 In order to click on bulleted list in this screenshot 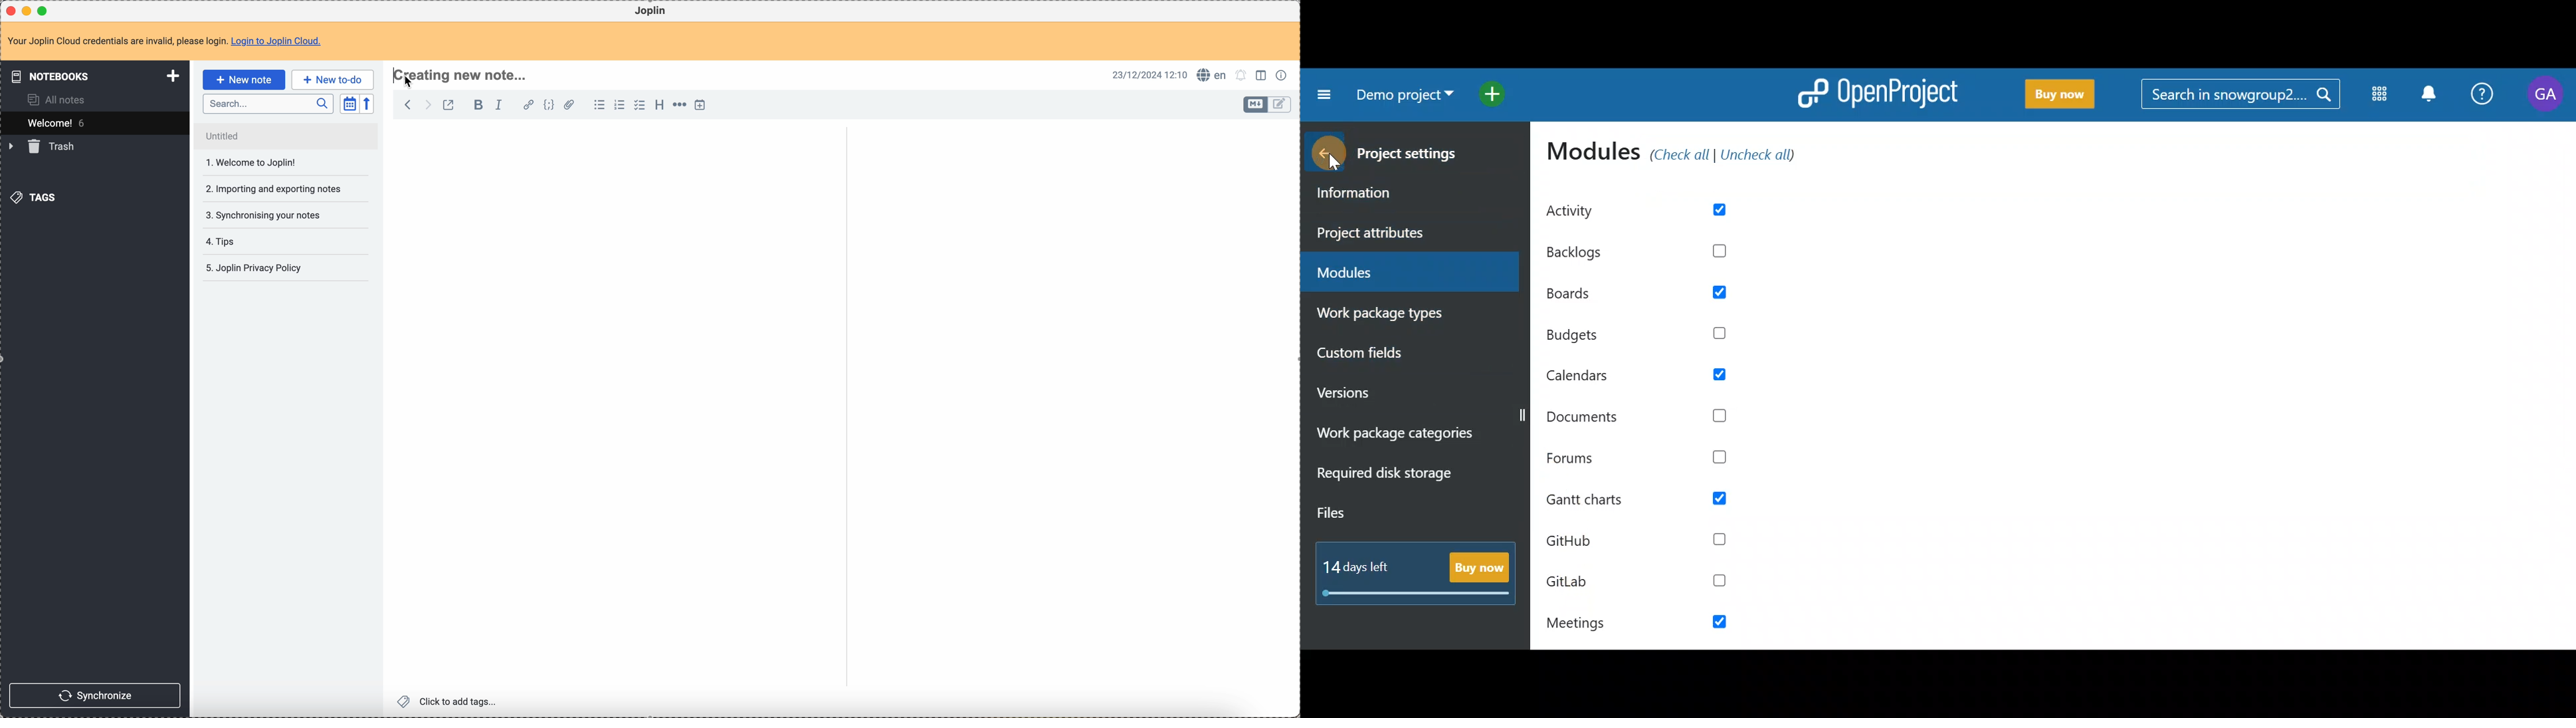, I will do `click(599, 106)`.